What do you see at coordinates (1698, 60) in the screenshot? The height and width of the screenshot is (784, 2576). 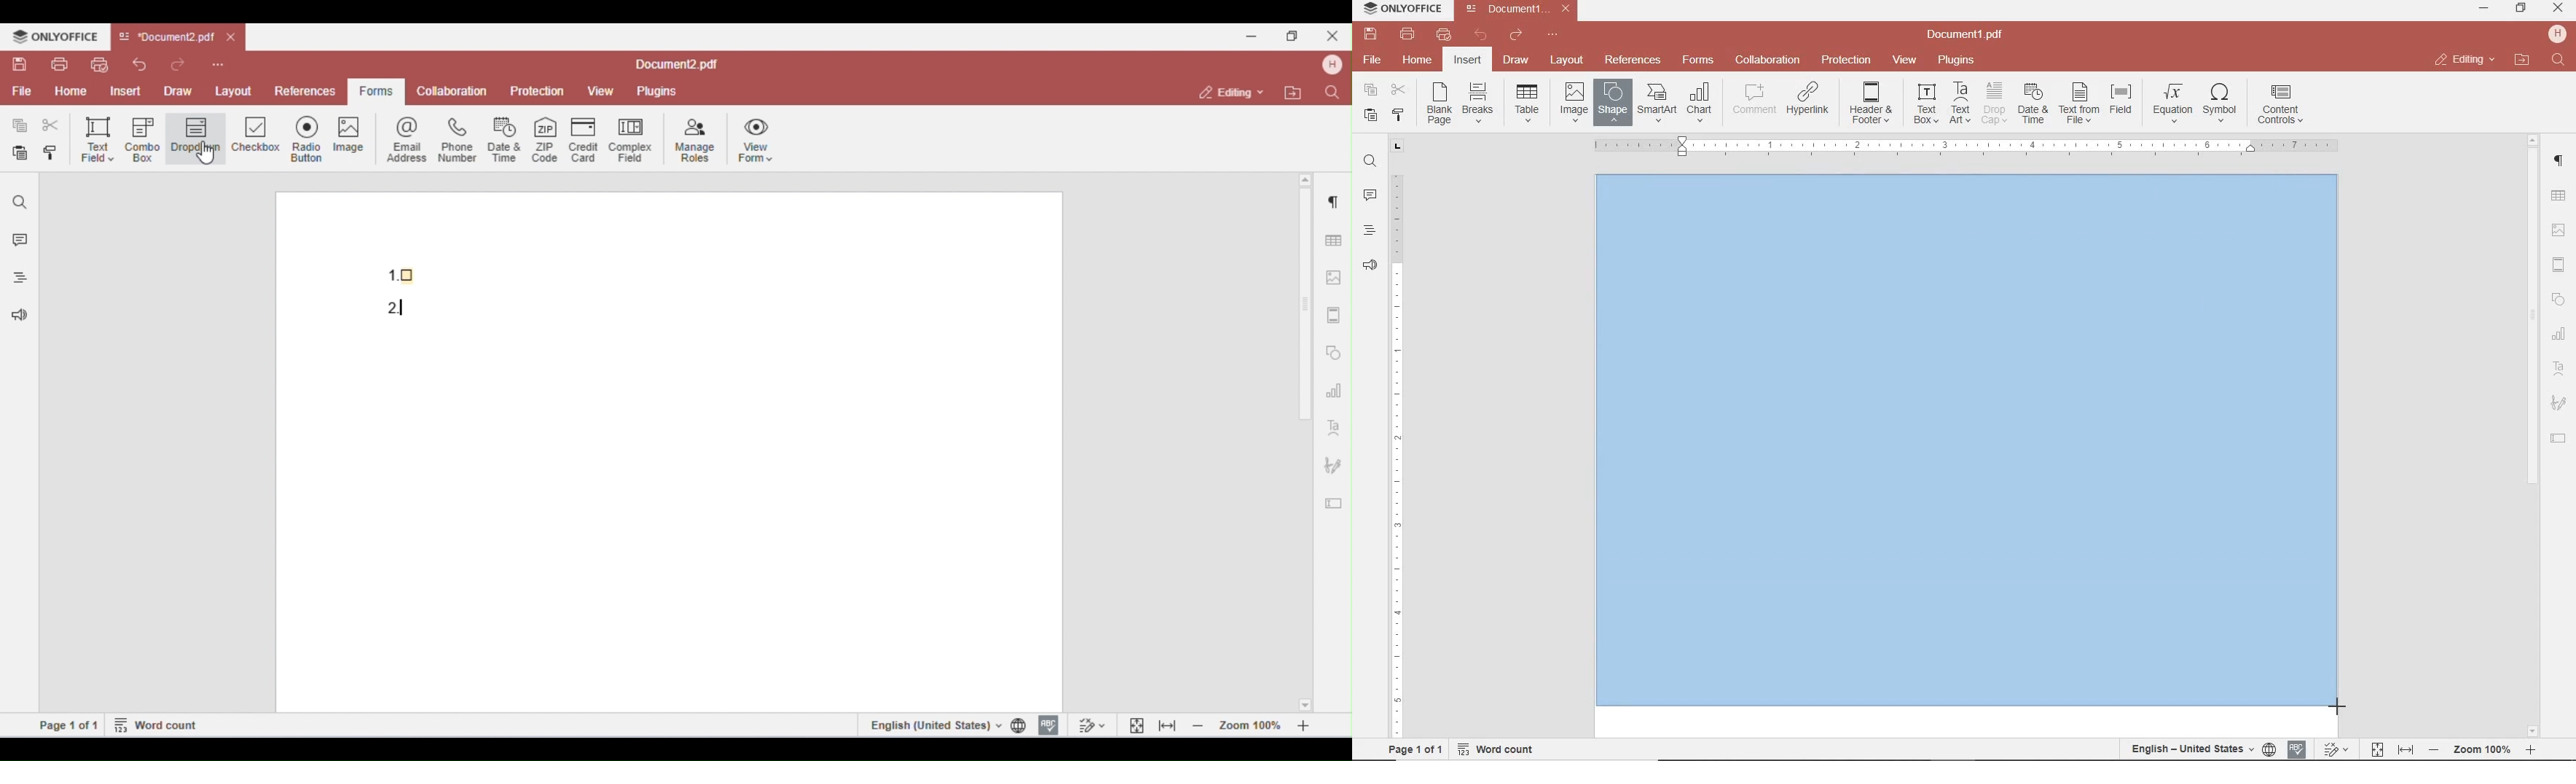 I see `forms` at bounding box center [1698, 60].